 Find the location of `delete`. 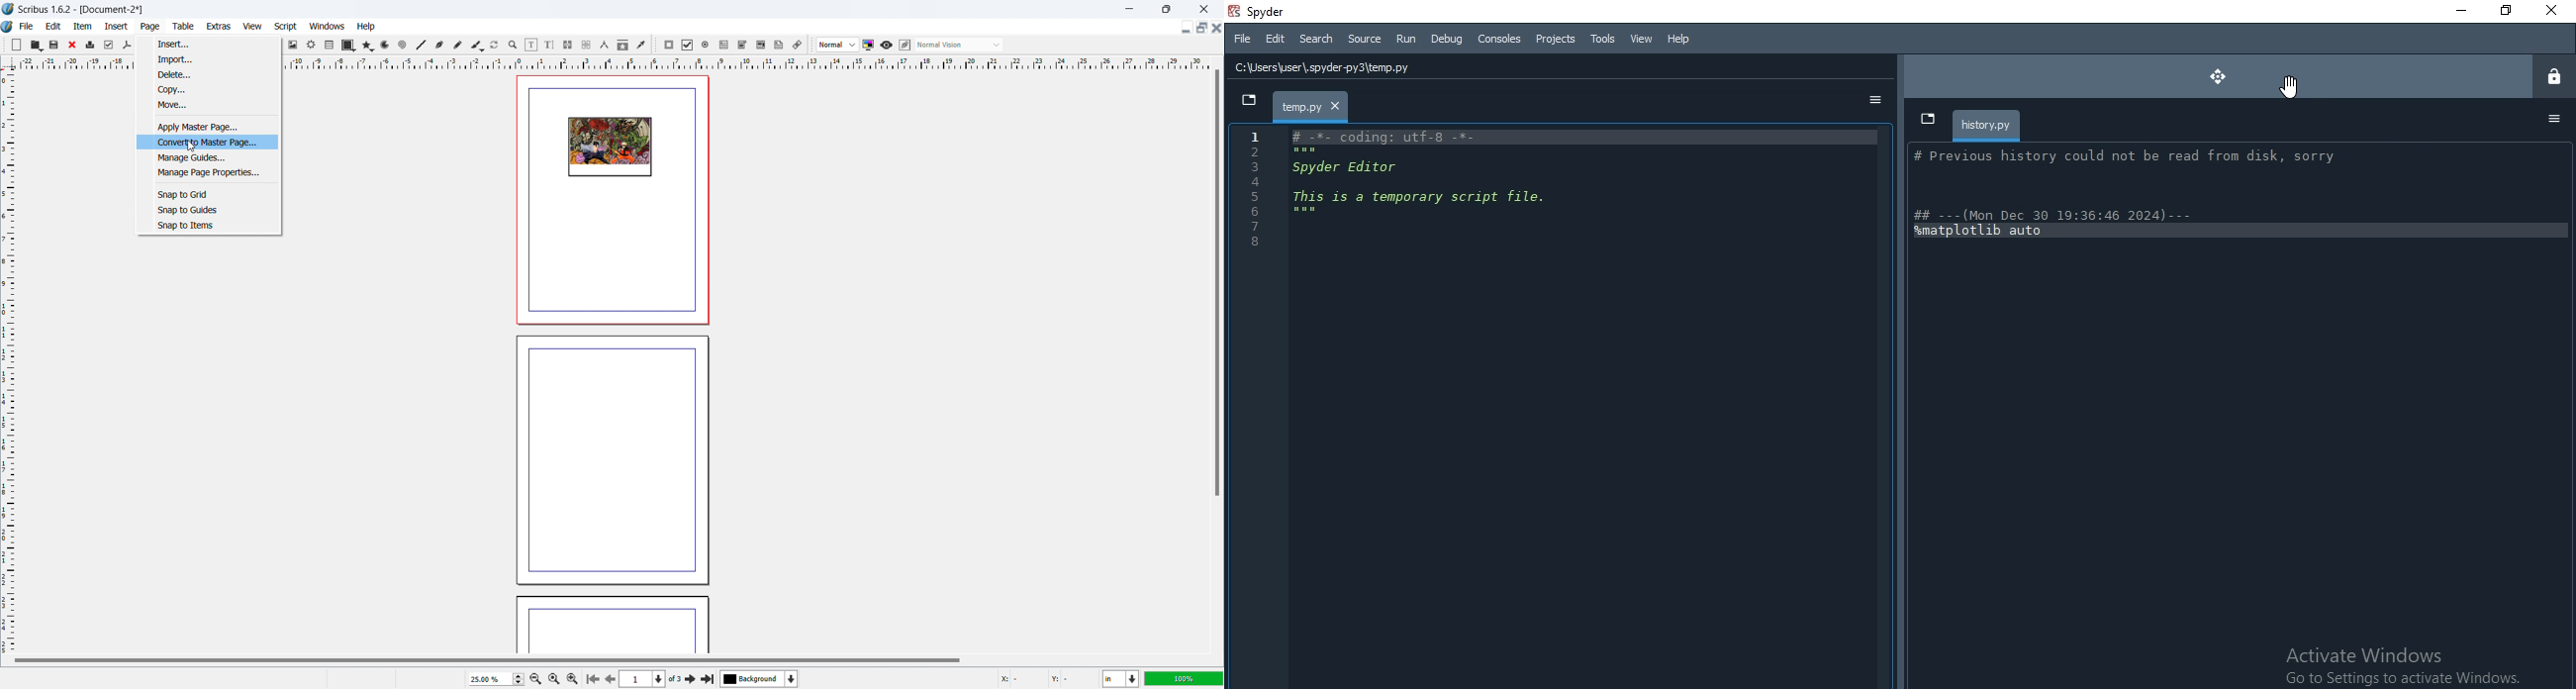

delete is located at coordinates (209, 74).